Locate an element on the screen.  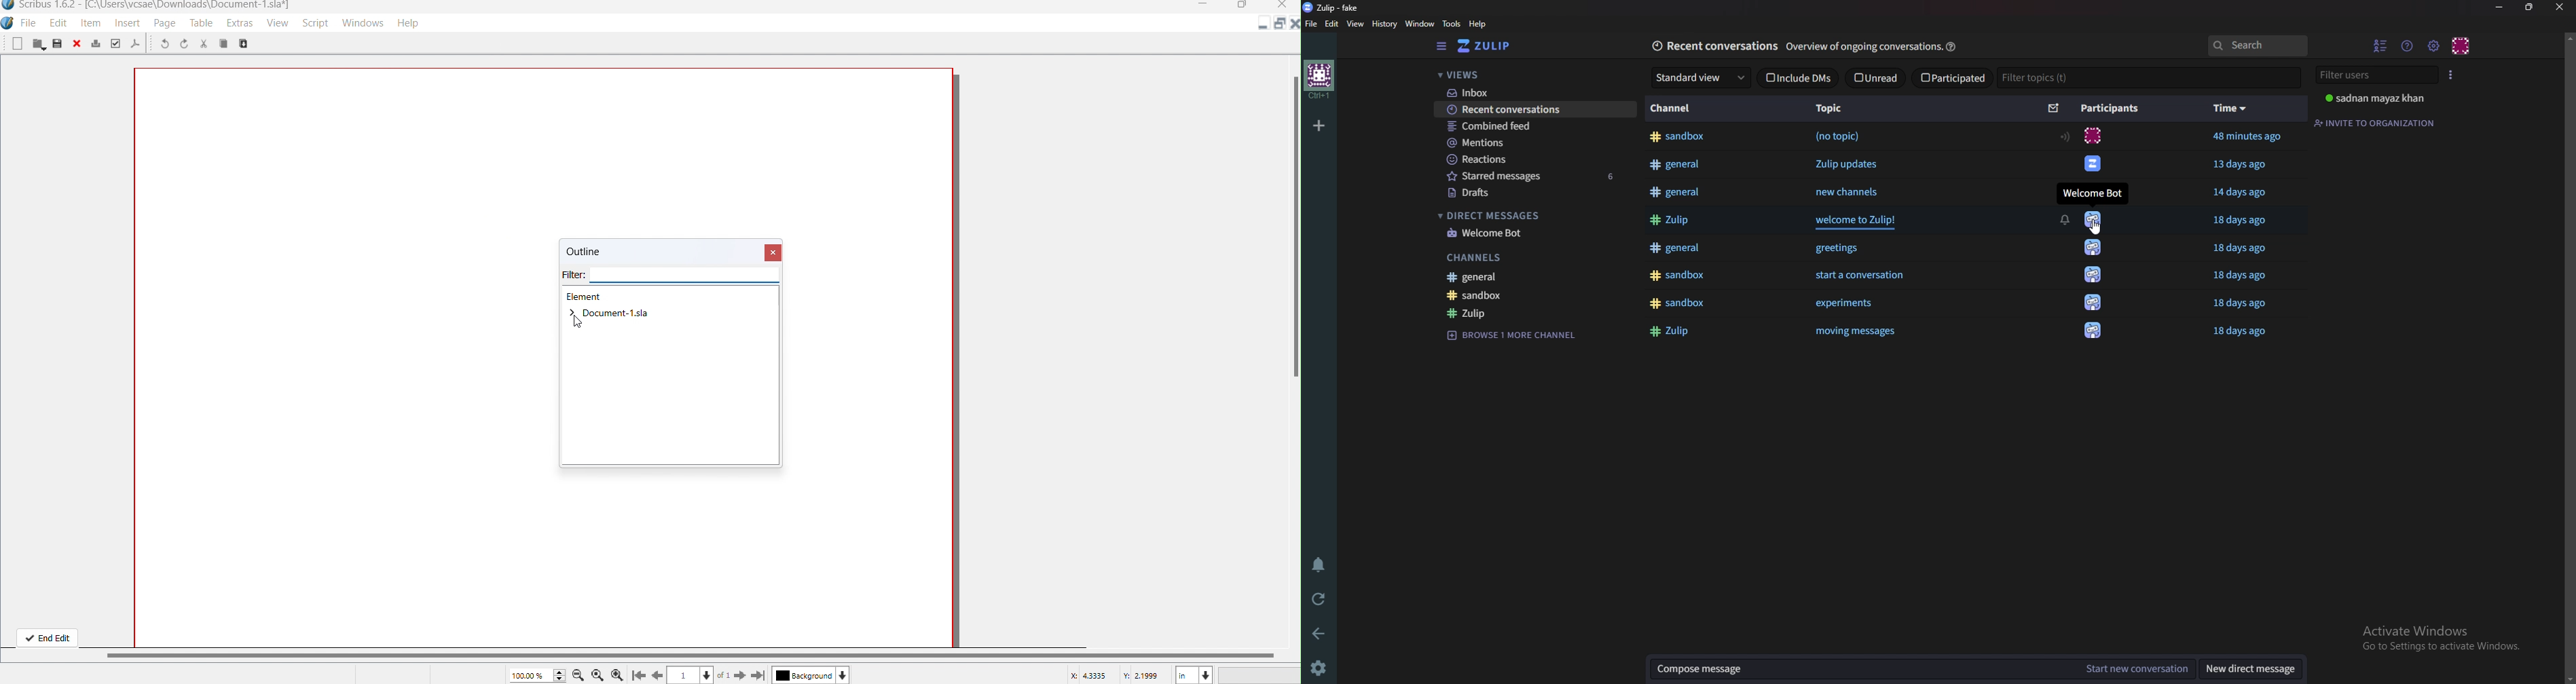
back is located at coordinates (659, 674).